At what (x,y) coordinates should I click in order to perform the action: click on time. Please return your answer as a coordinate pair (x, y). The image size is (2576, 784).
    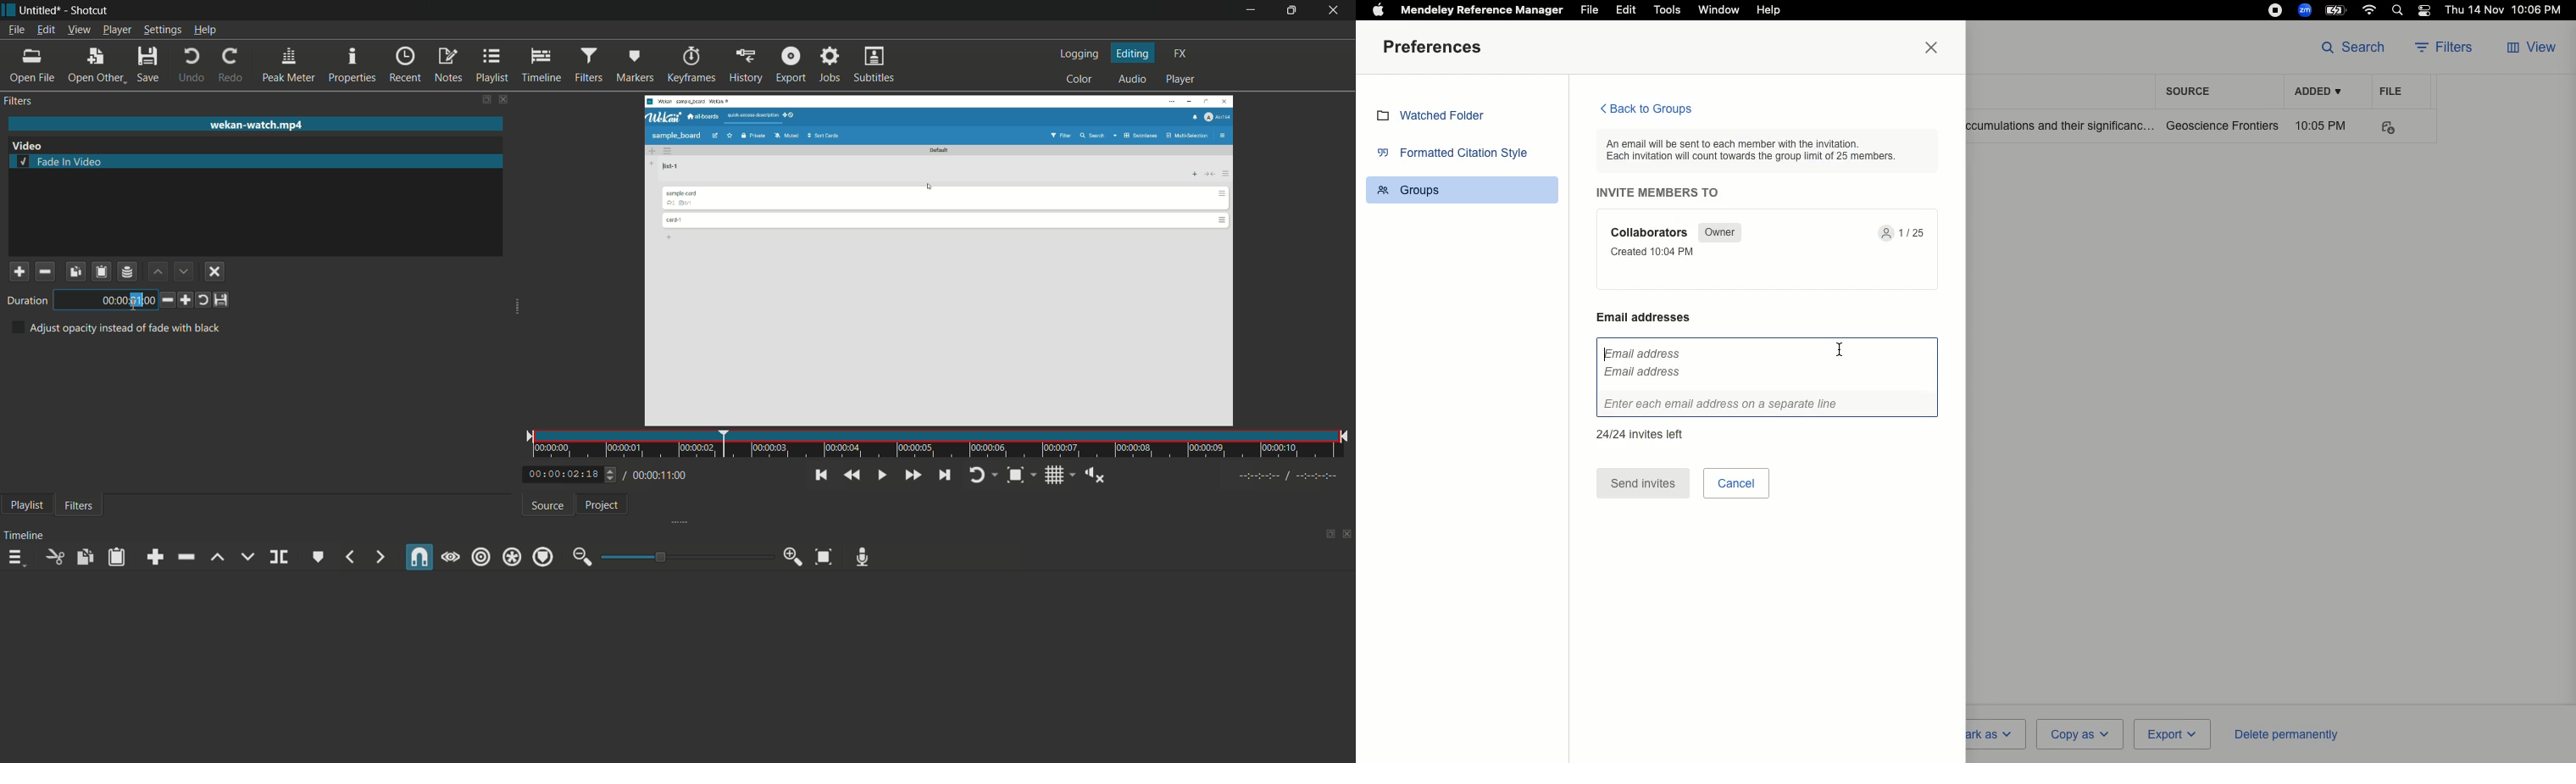
    Looking at the image, I should click on (941, 444).